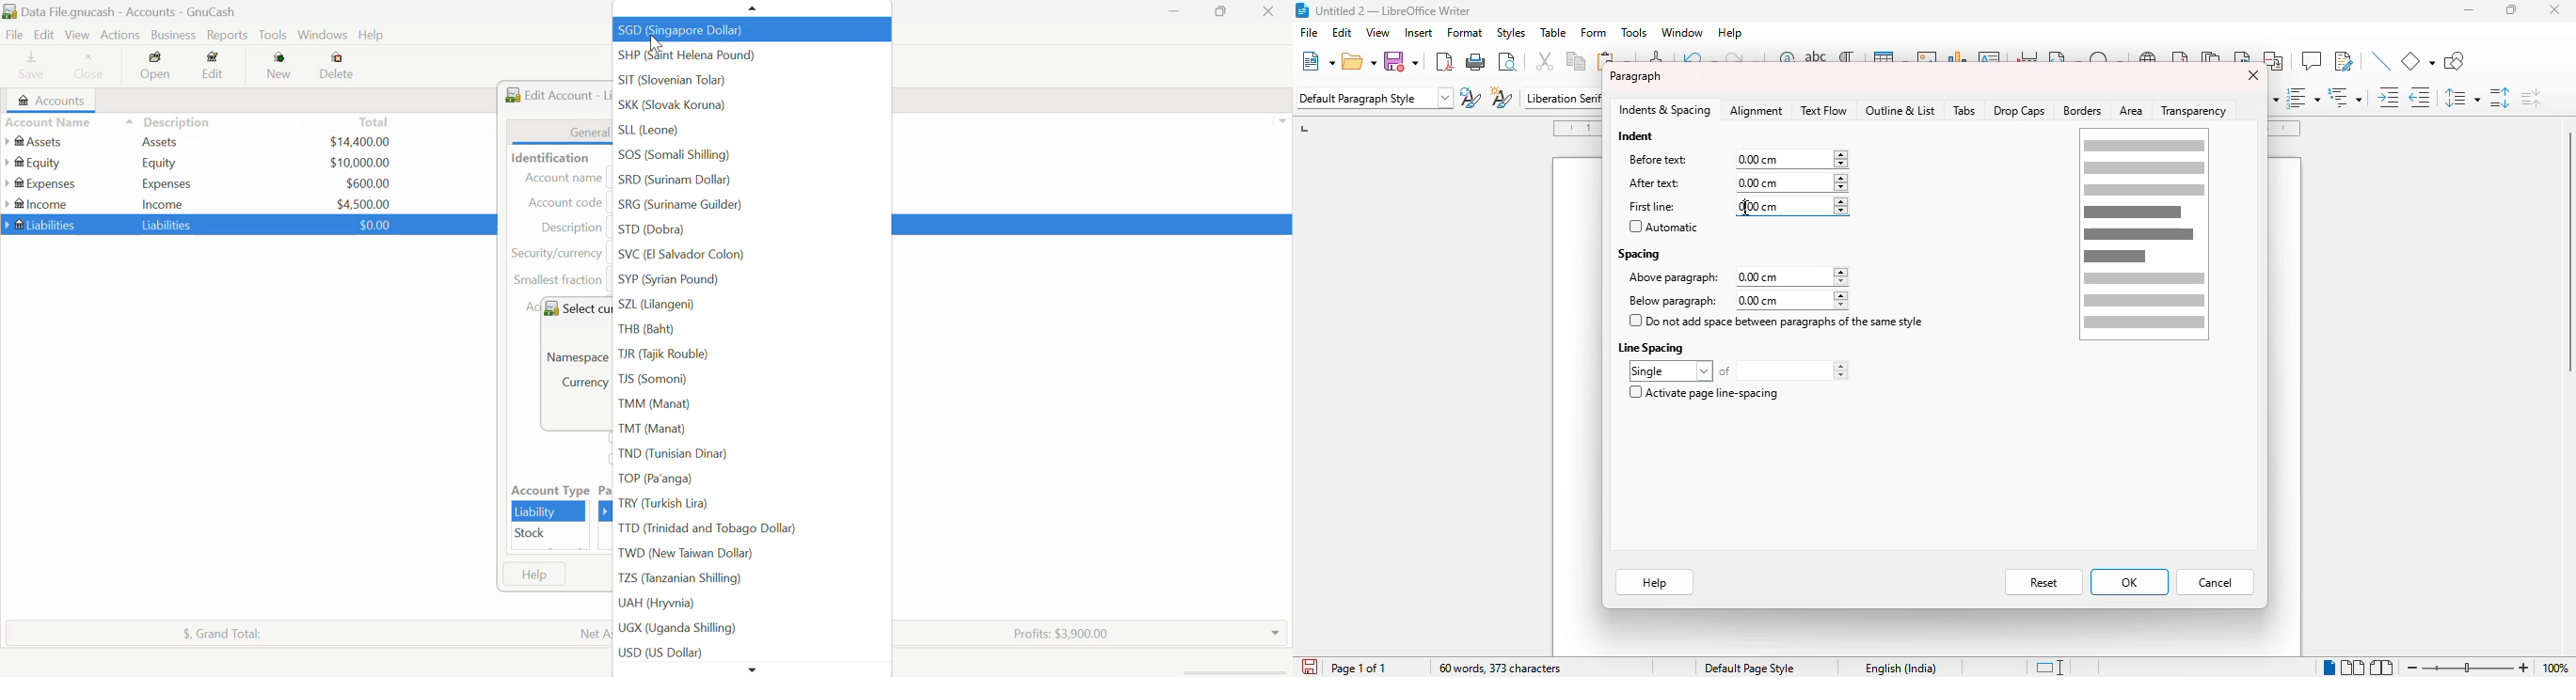 The width and height of the screenshot is (2576, 700). Describe the element at coordinates (168, 224) in the screenshot. I see `Liabilities` at that location.